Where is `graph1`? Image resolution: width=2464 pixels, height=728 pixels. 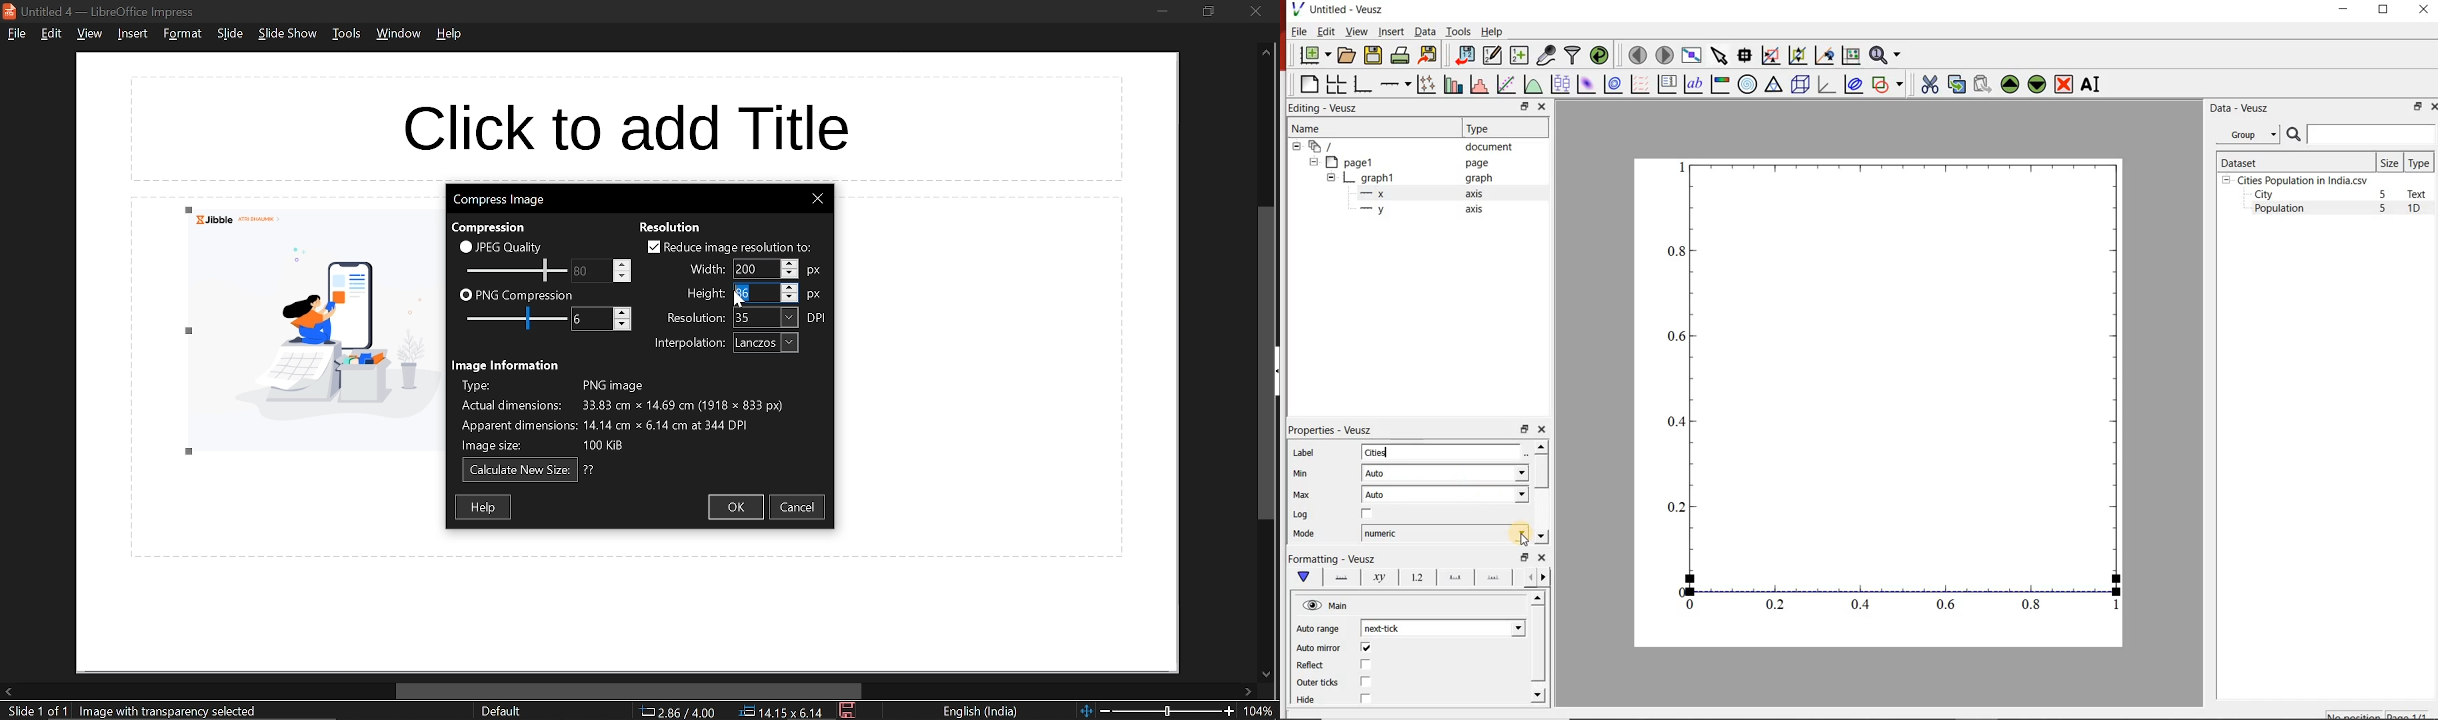 graph1 is located at coordinates (1412, 178).